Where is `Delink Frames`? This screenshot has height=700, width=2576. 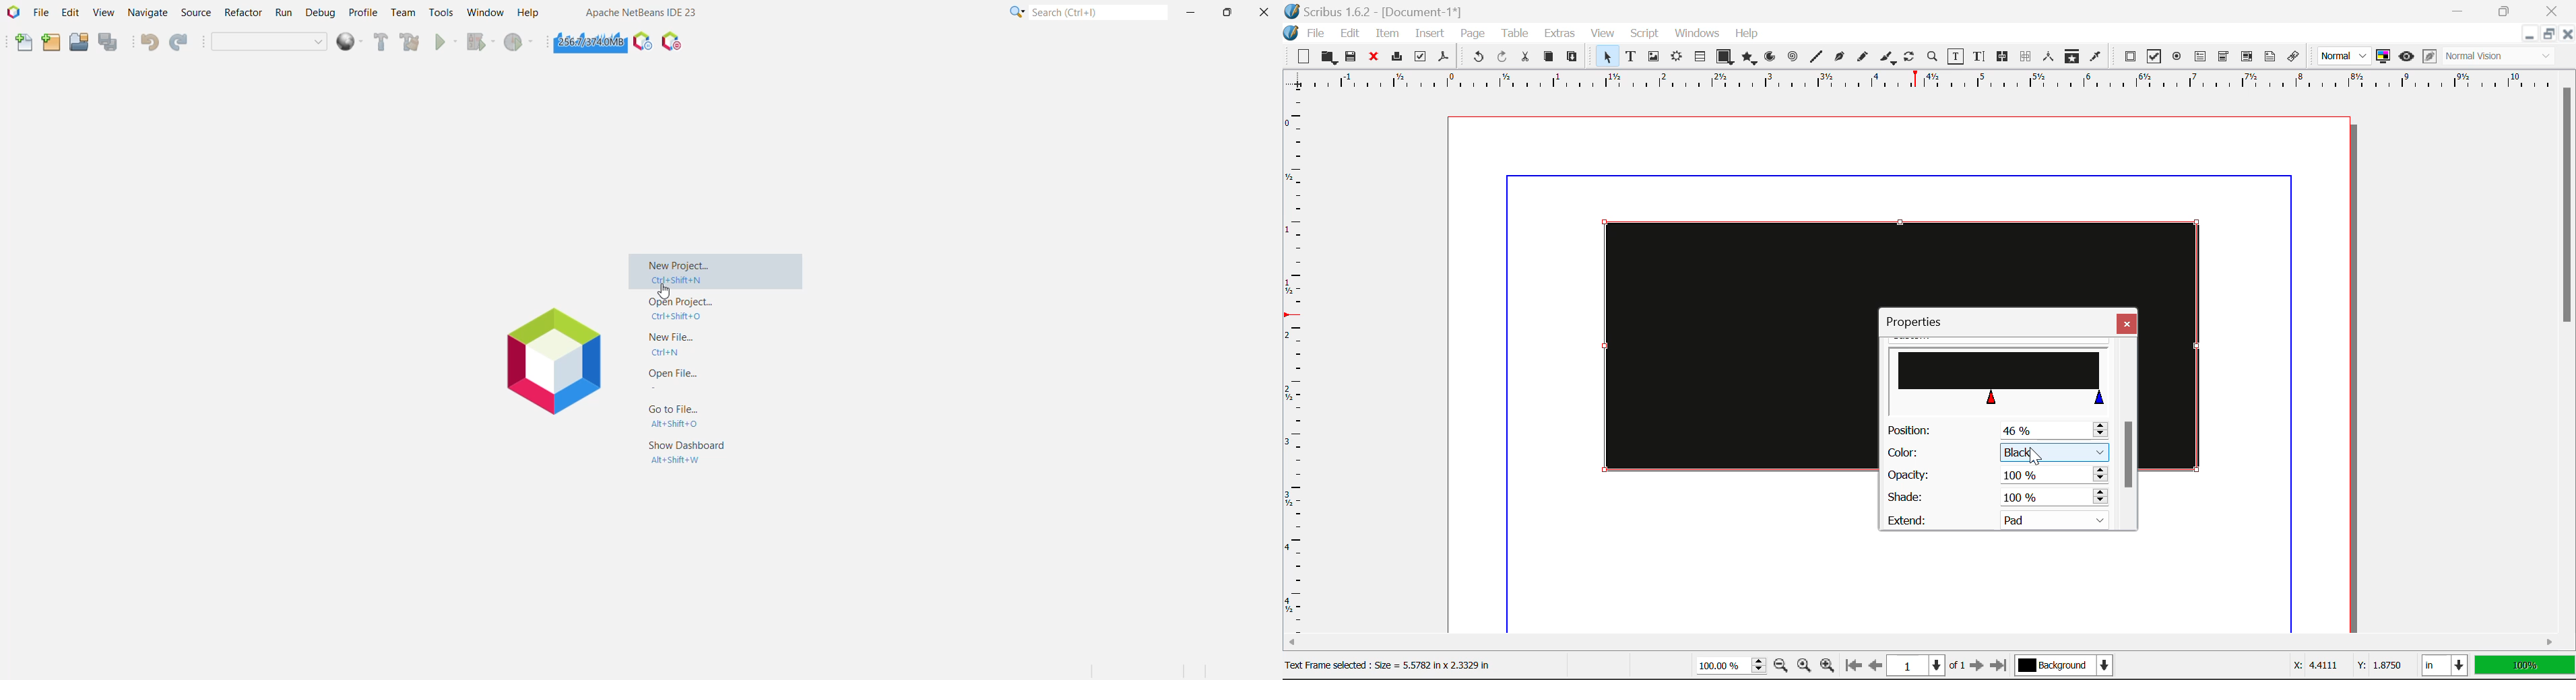 Delink Frames is located at coordinates (2026, 57).